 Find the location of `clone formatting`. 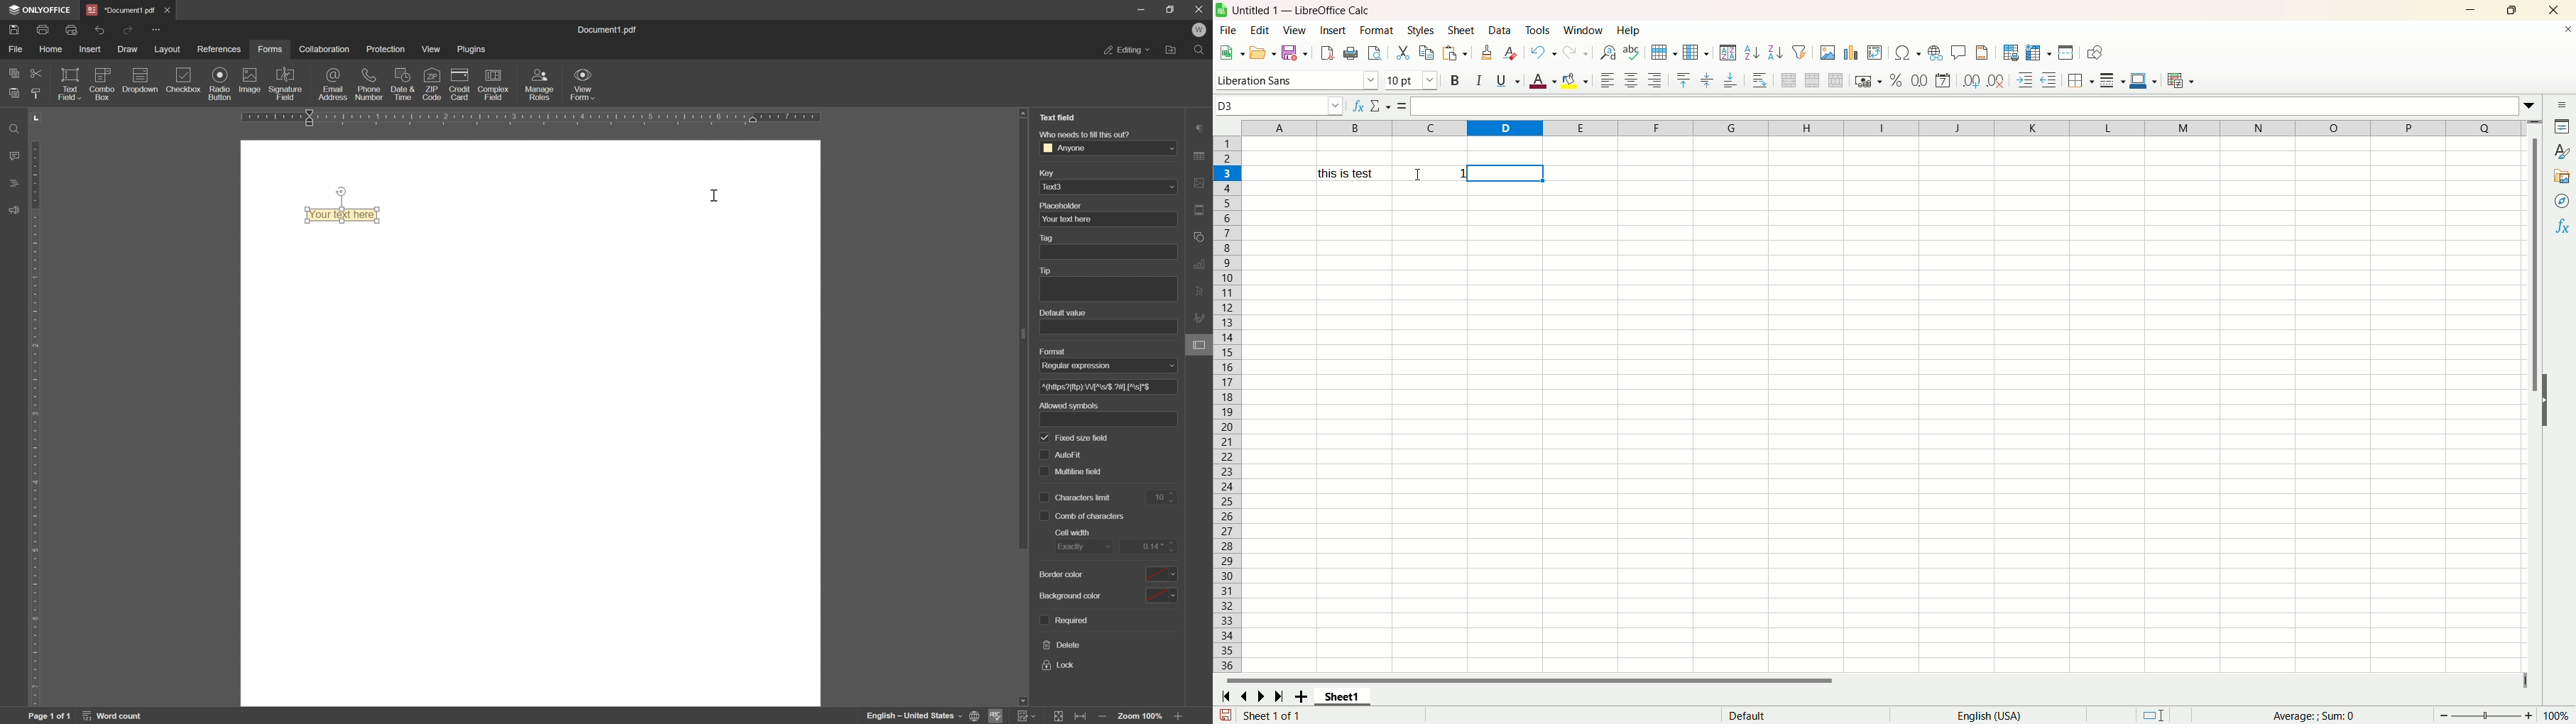

clone formatting is located at coordinates (1488, 52).